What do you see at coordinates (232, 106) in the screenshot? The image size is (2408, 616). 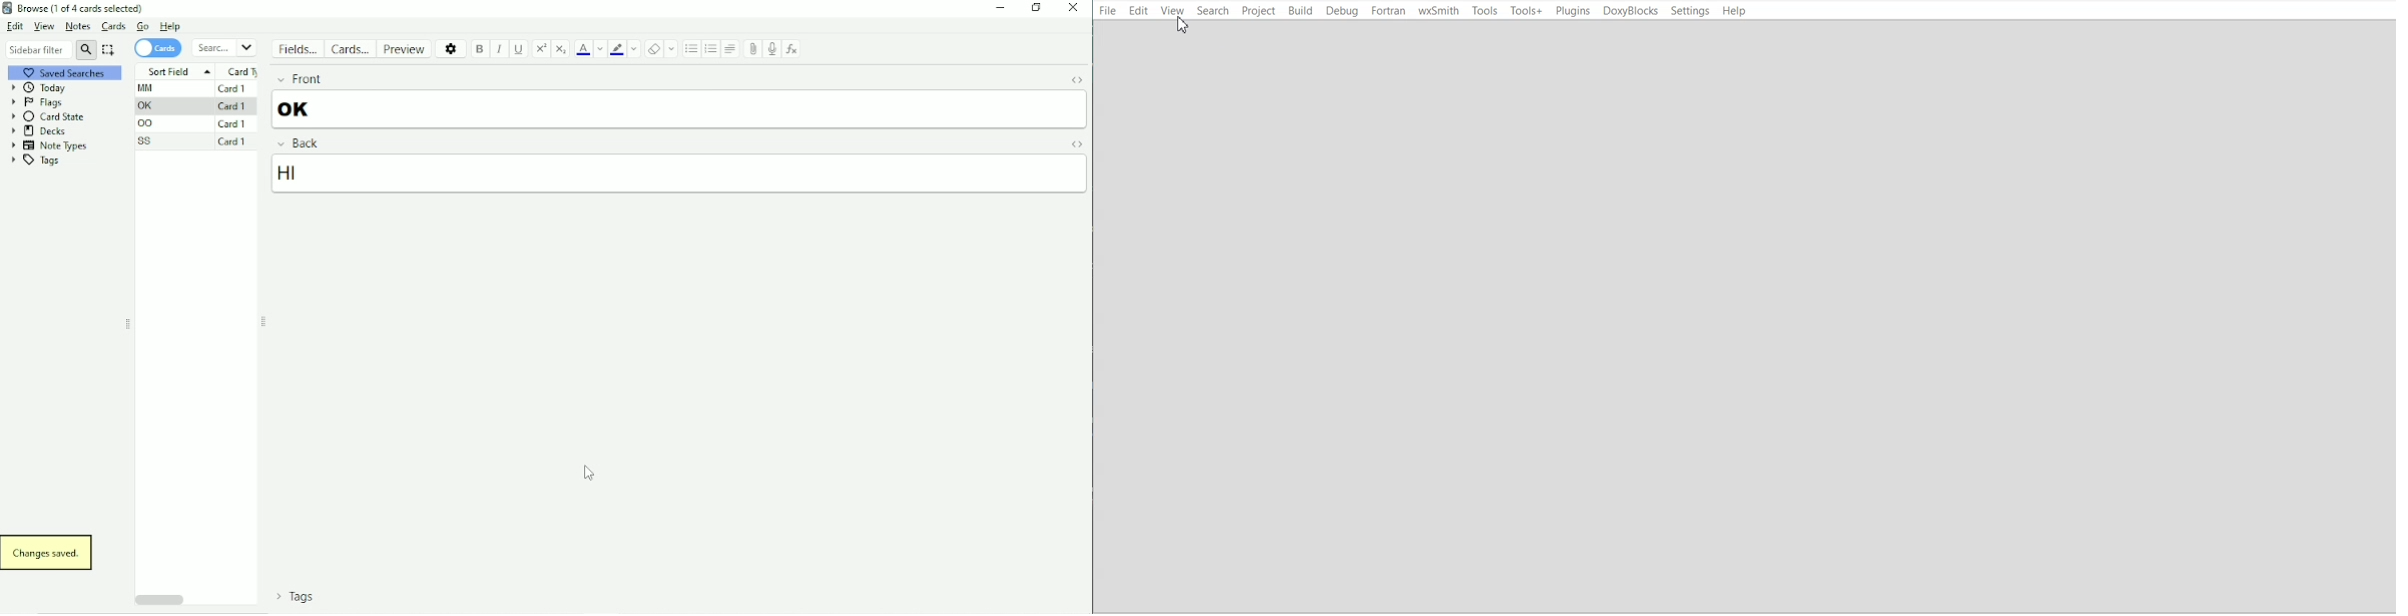 I see `Card 1` at bounding box center [232, 106].